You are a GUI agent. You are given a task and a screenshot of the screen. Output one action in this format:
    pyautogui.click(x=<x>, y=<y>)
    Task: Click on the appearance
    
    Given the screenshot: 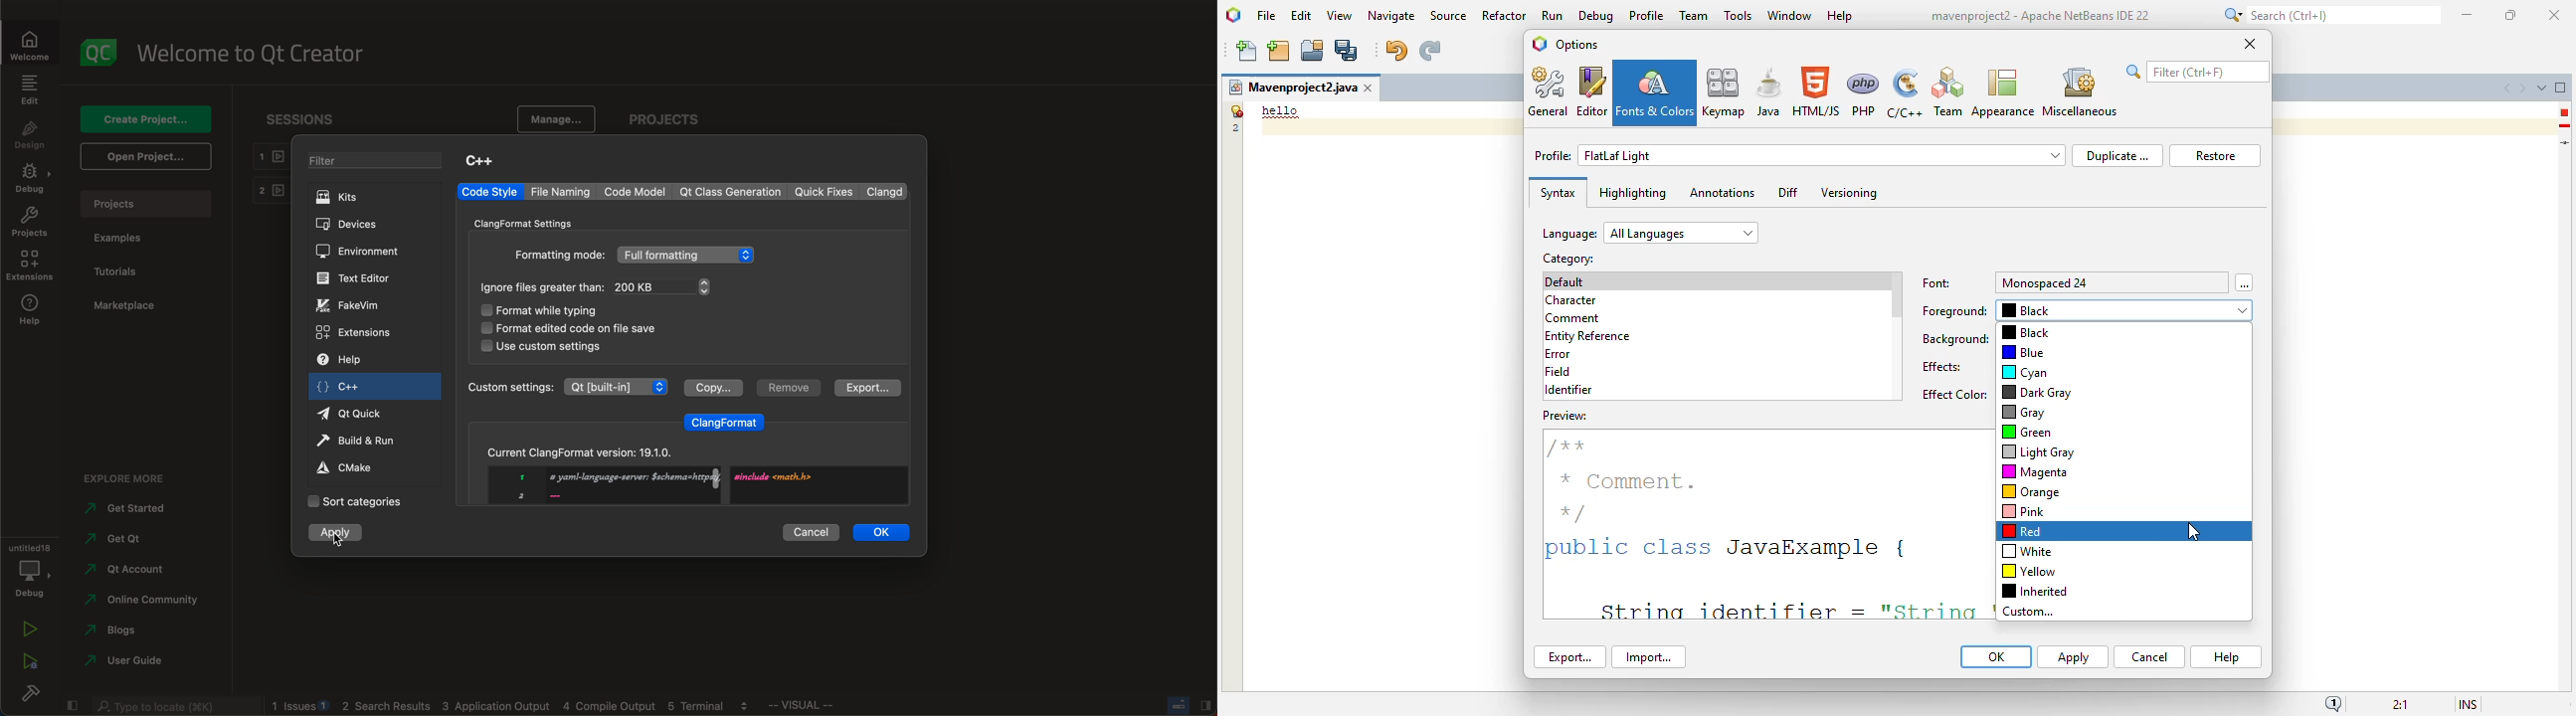 What is the action you would take?
    pyautogui.click(x=2003, y=93)
    